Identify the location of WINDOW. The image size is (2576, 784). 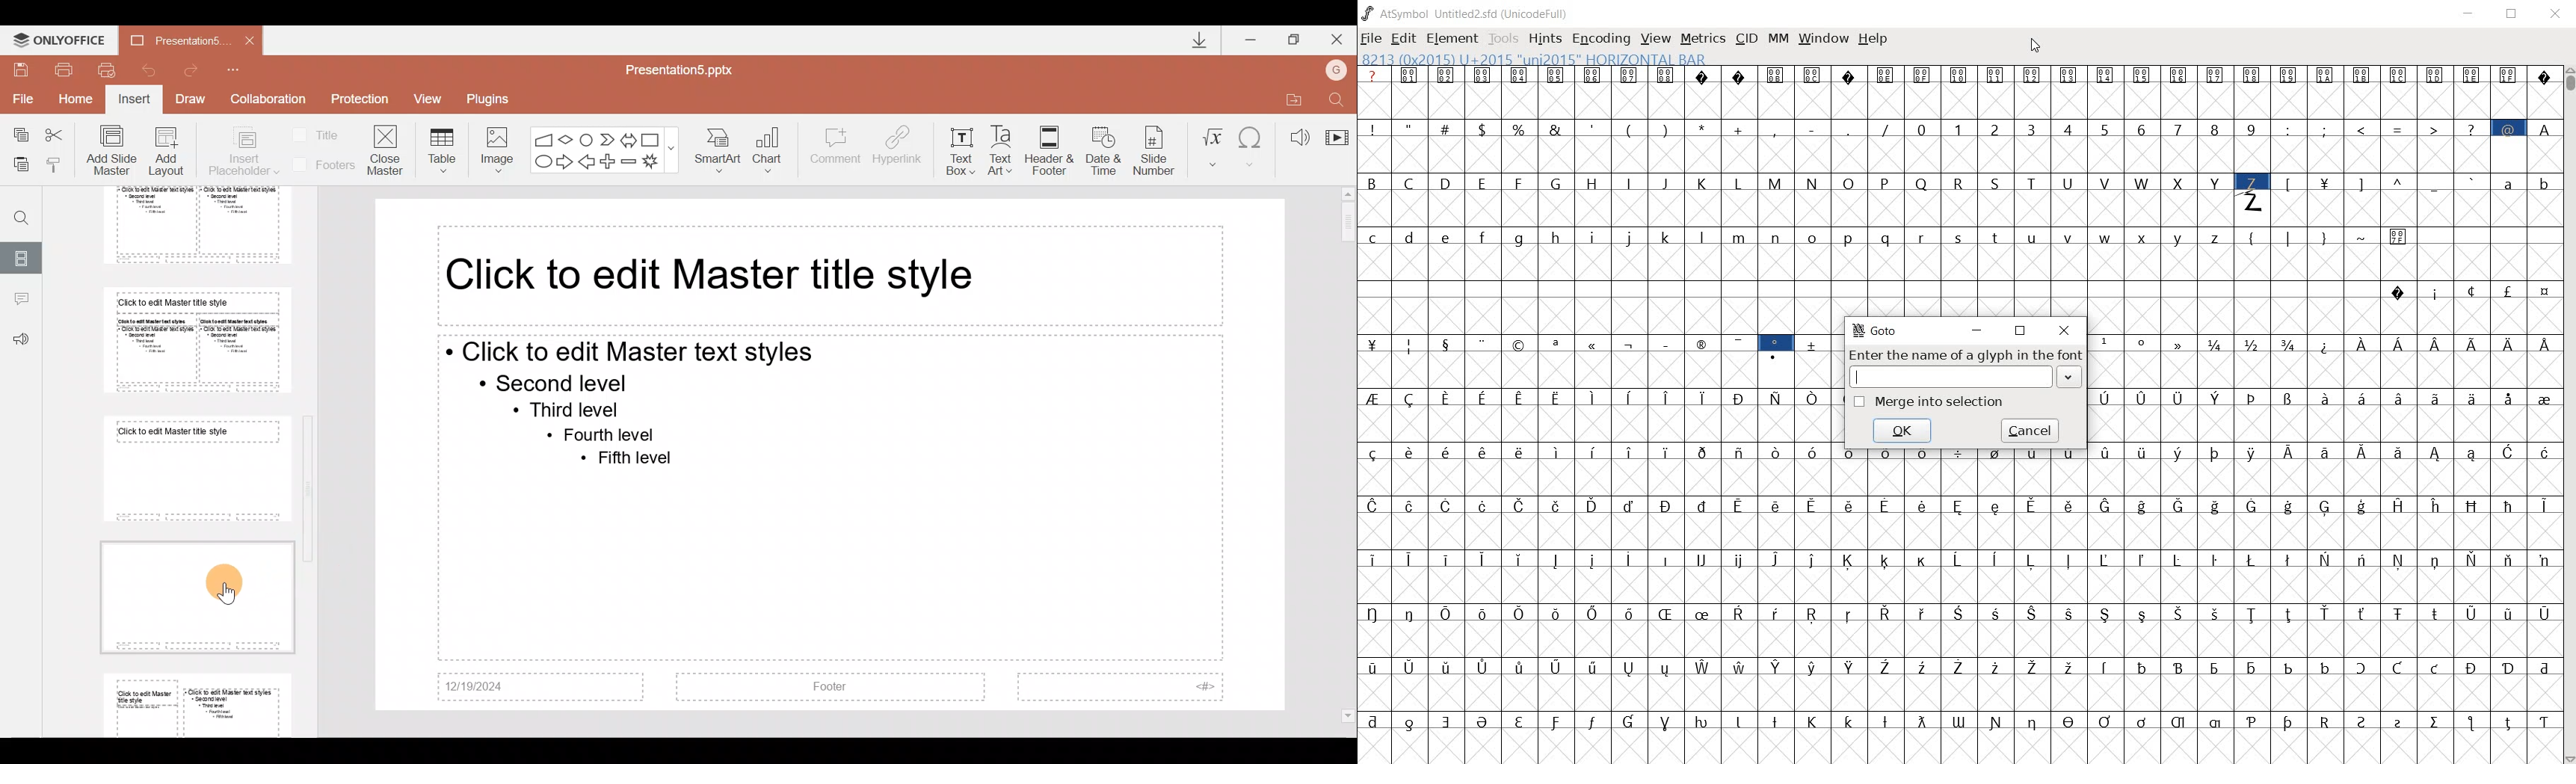
(1825, 38).